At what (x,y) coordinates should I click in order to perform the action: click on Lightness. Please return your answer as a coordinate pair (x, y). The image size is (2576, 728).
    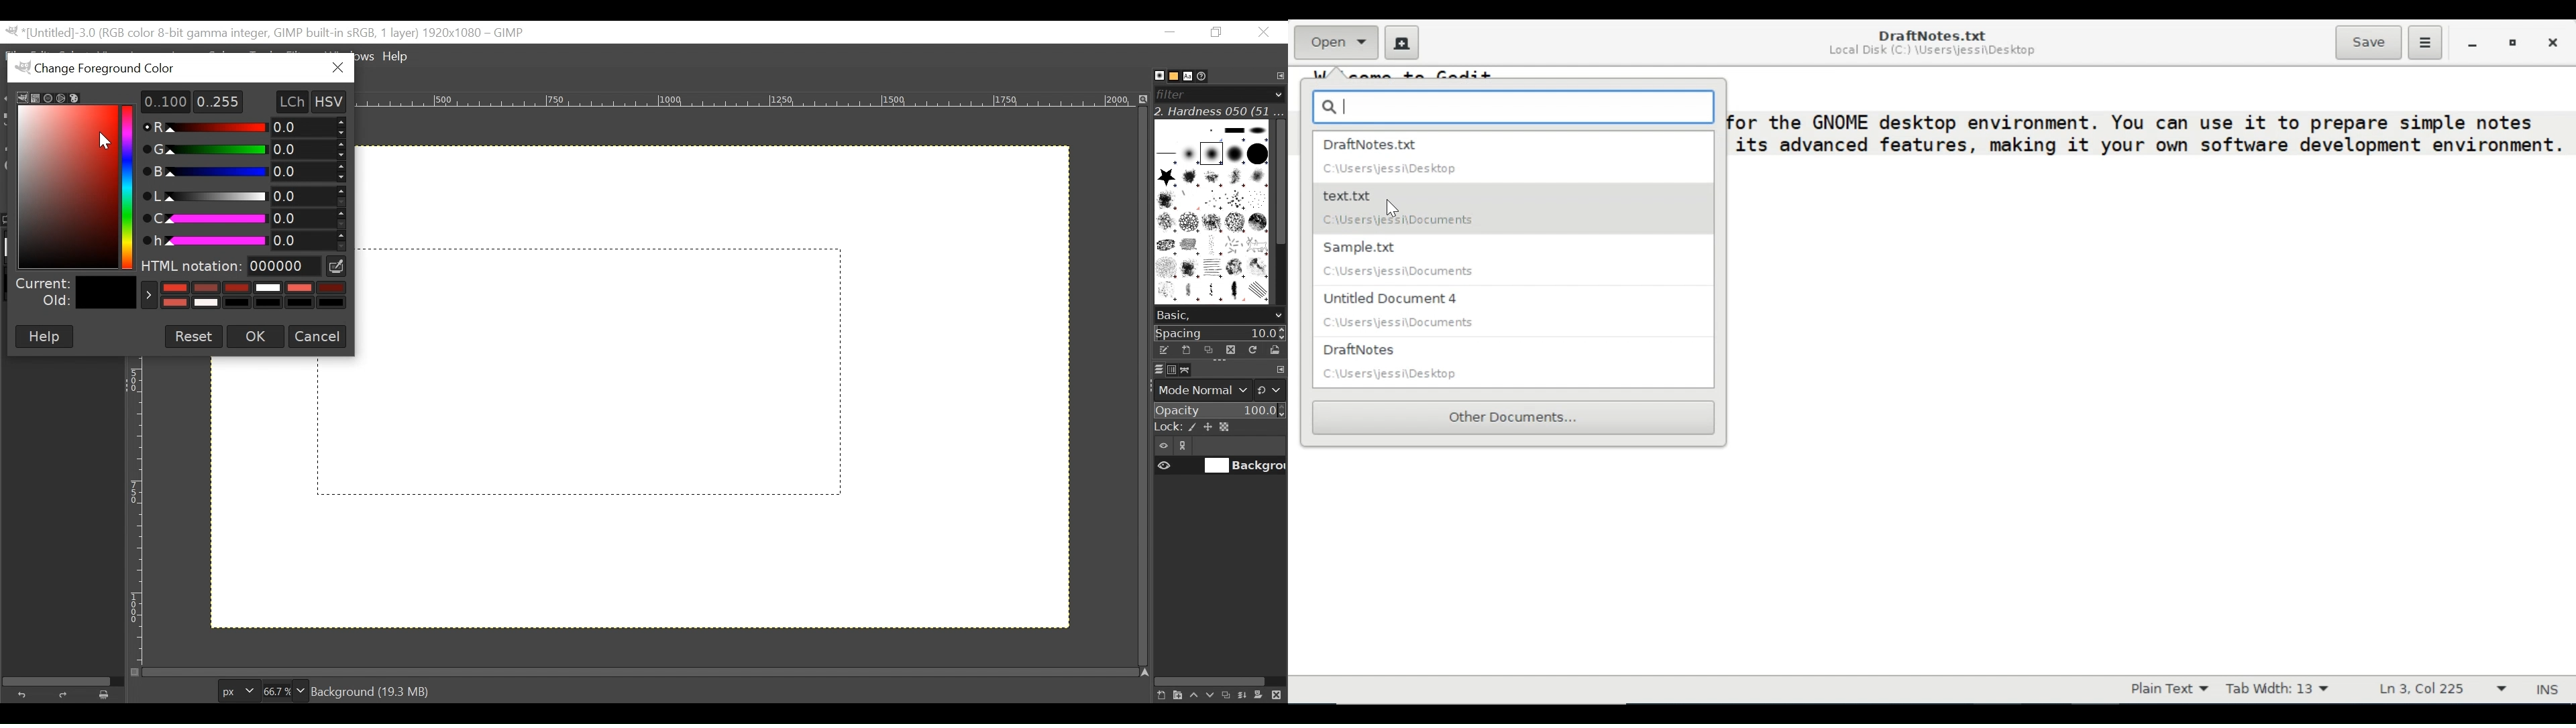
    Looking at the image, I should click on (242, 196).